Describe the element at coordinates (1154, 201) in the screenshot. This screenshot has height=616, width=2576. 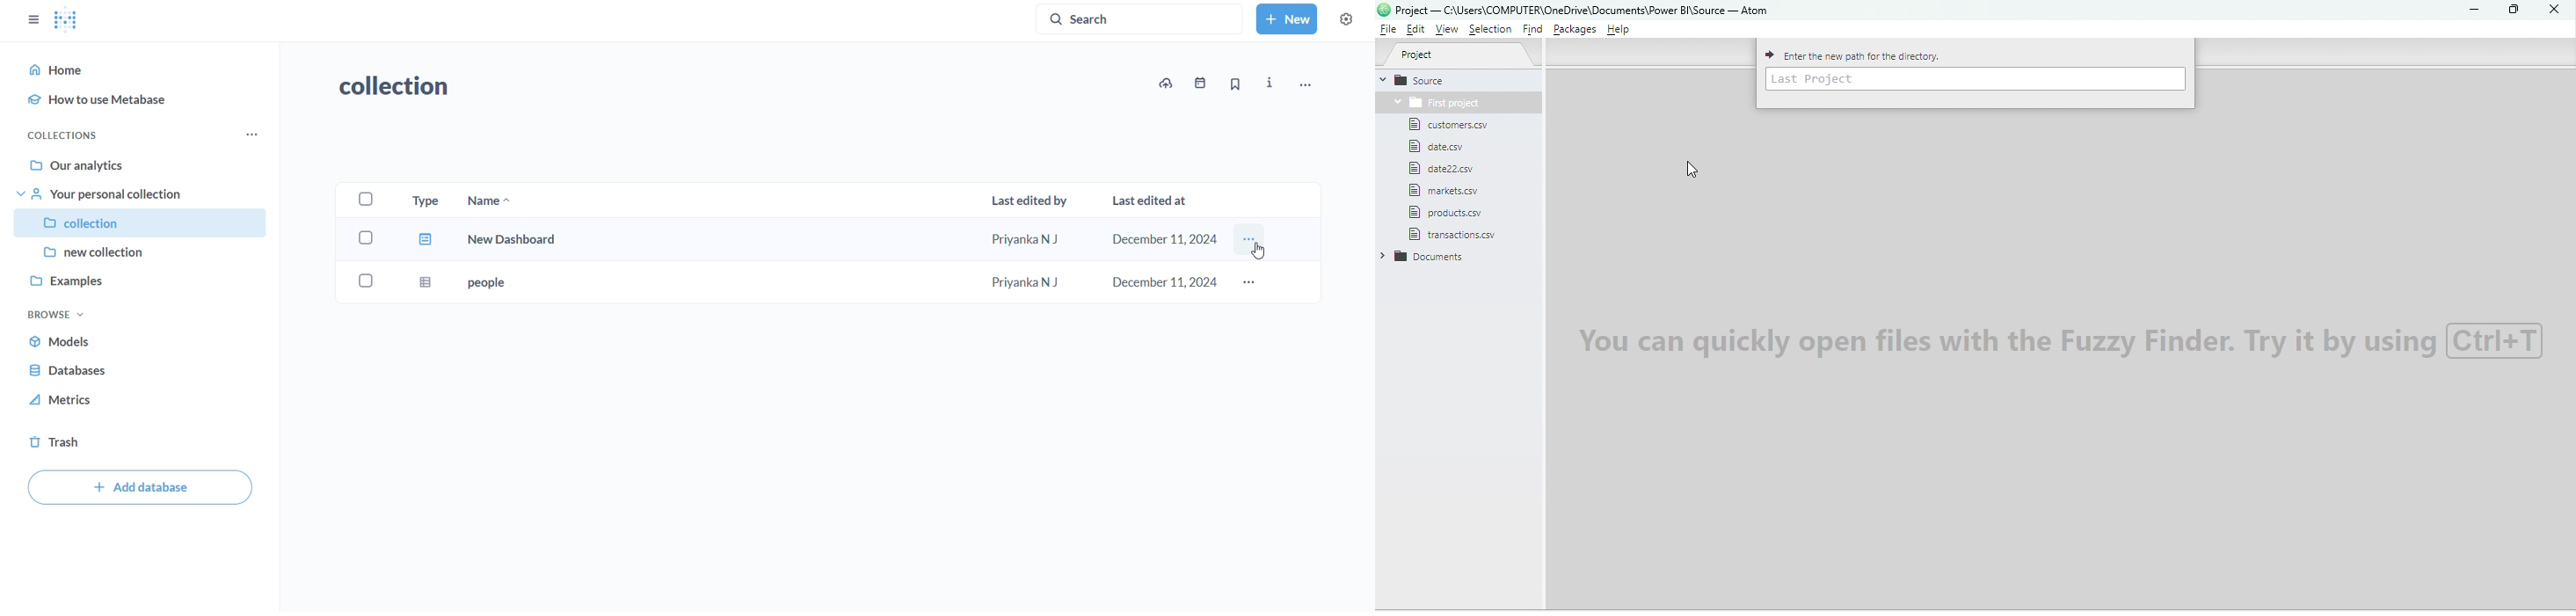
I see `last edited at` at that location.